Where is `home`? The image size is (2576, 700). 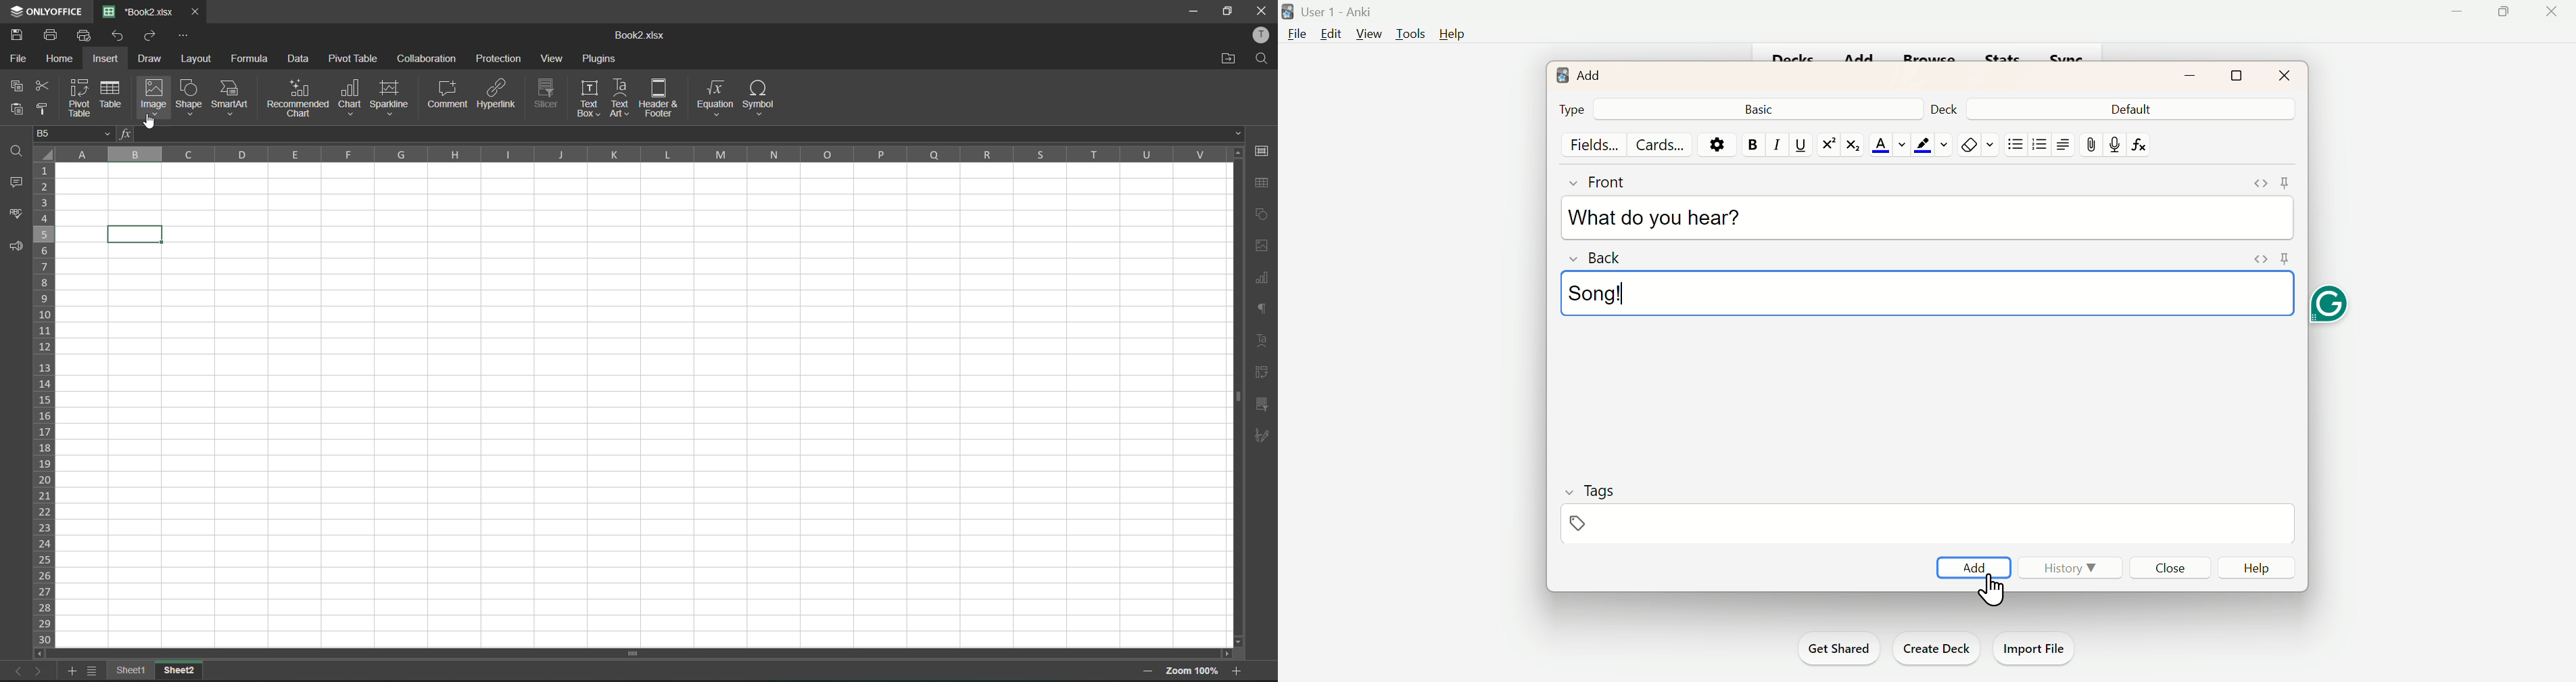
home is located at coordinates (63, 59).